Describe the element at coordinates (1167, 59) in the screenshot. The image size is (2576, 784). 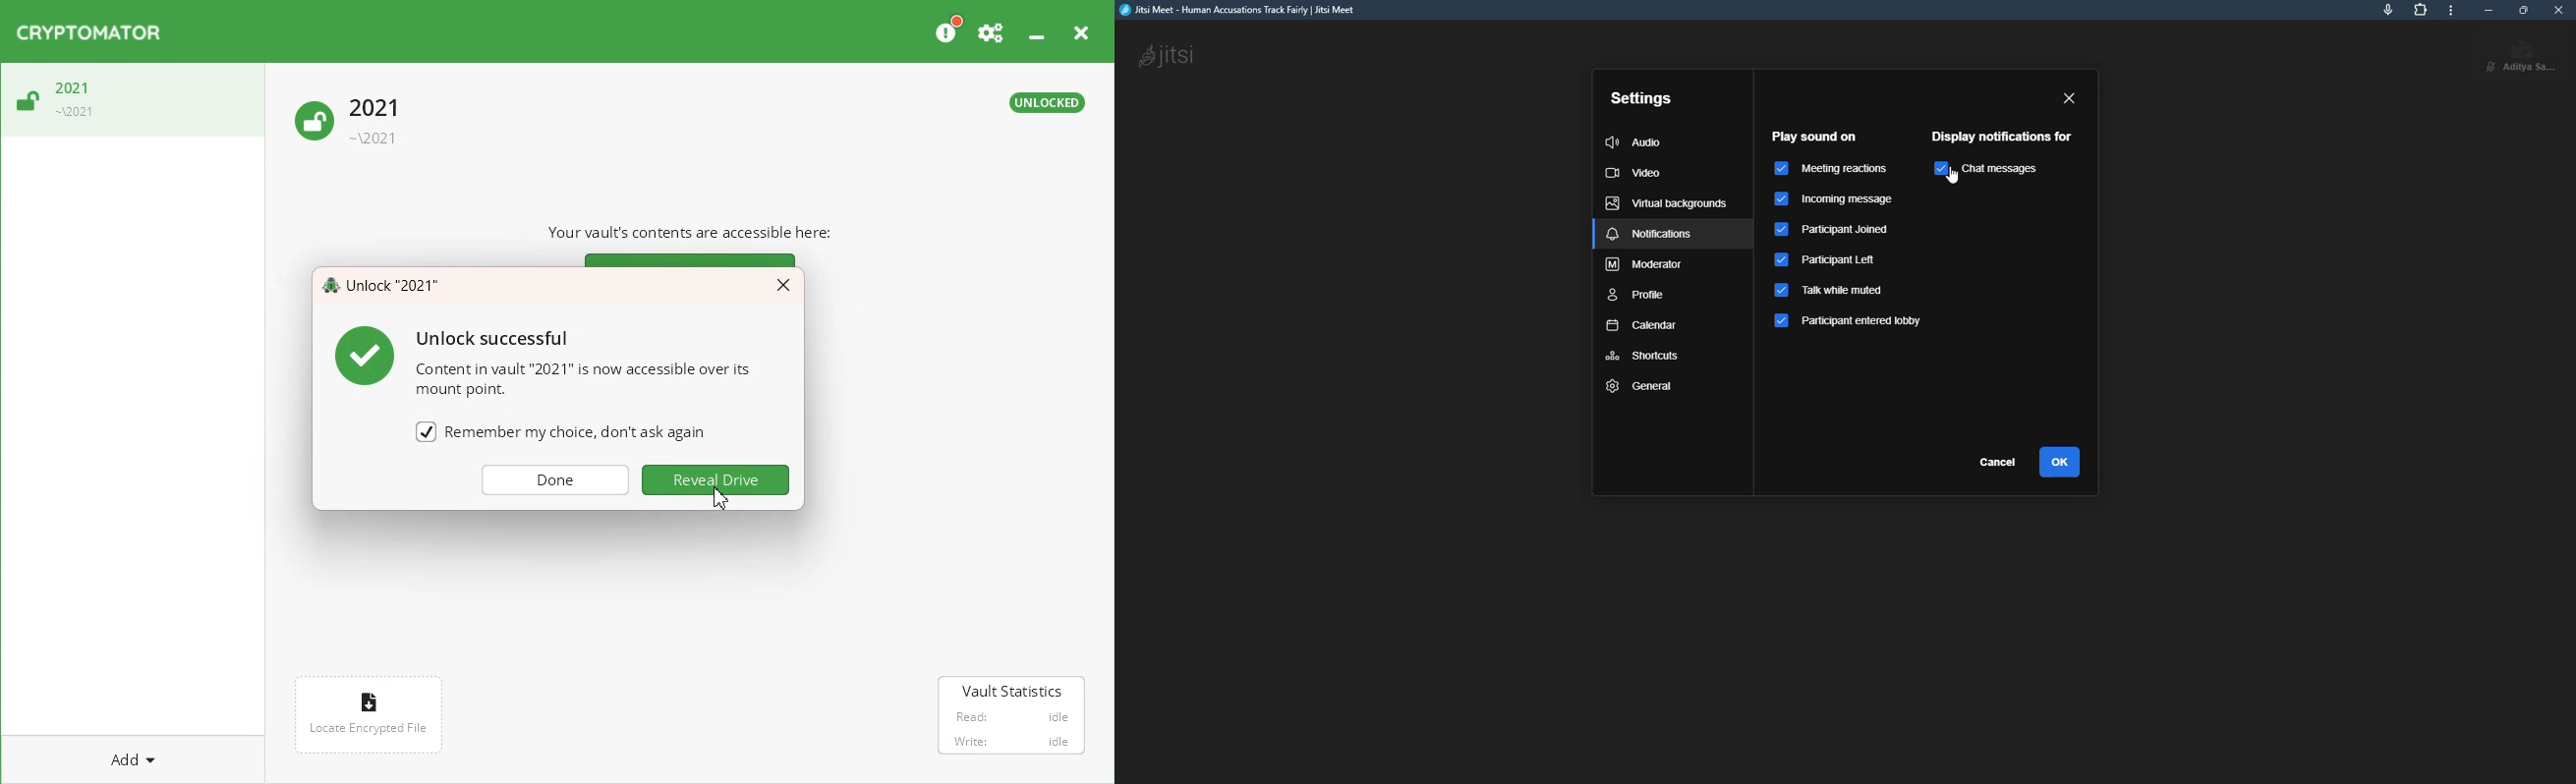
I see `jitsi` at that location.